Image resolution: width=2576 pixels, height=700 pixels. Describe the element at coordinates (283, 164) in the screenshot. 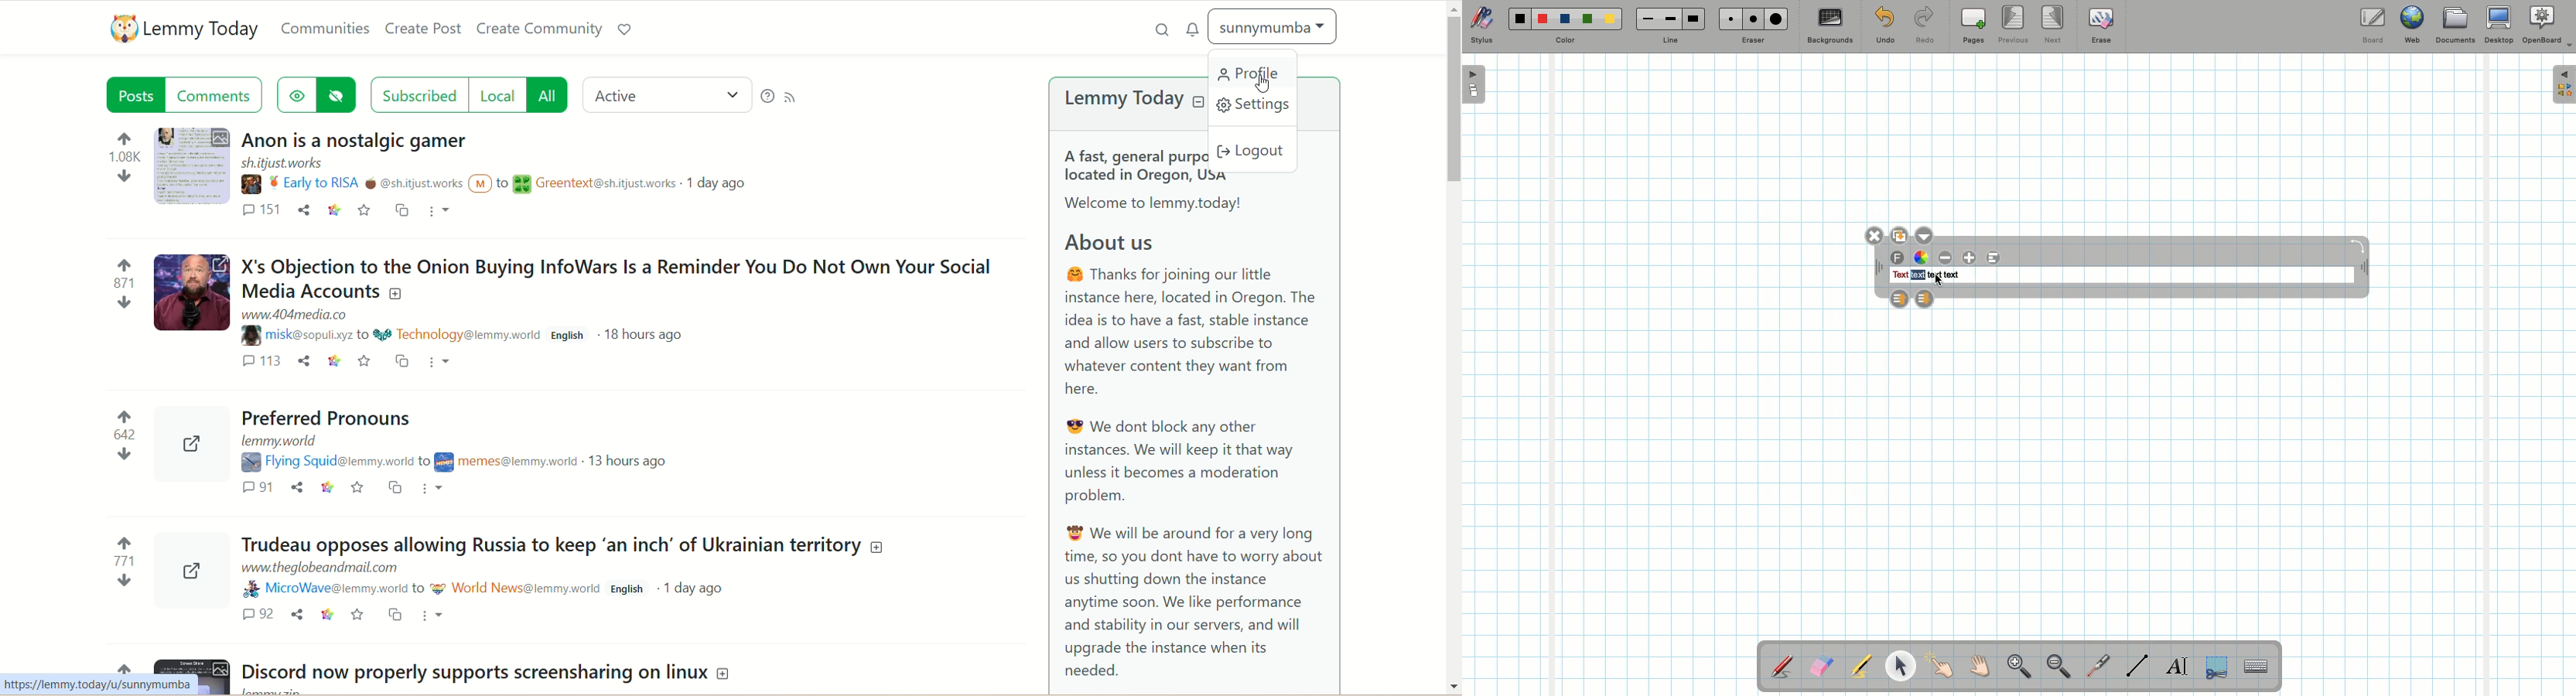

I see `URL` at that location.